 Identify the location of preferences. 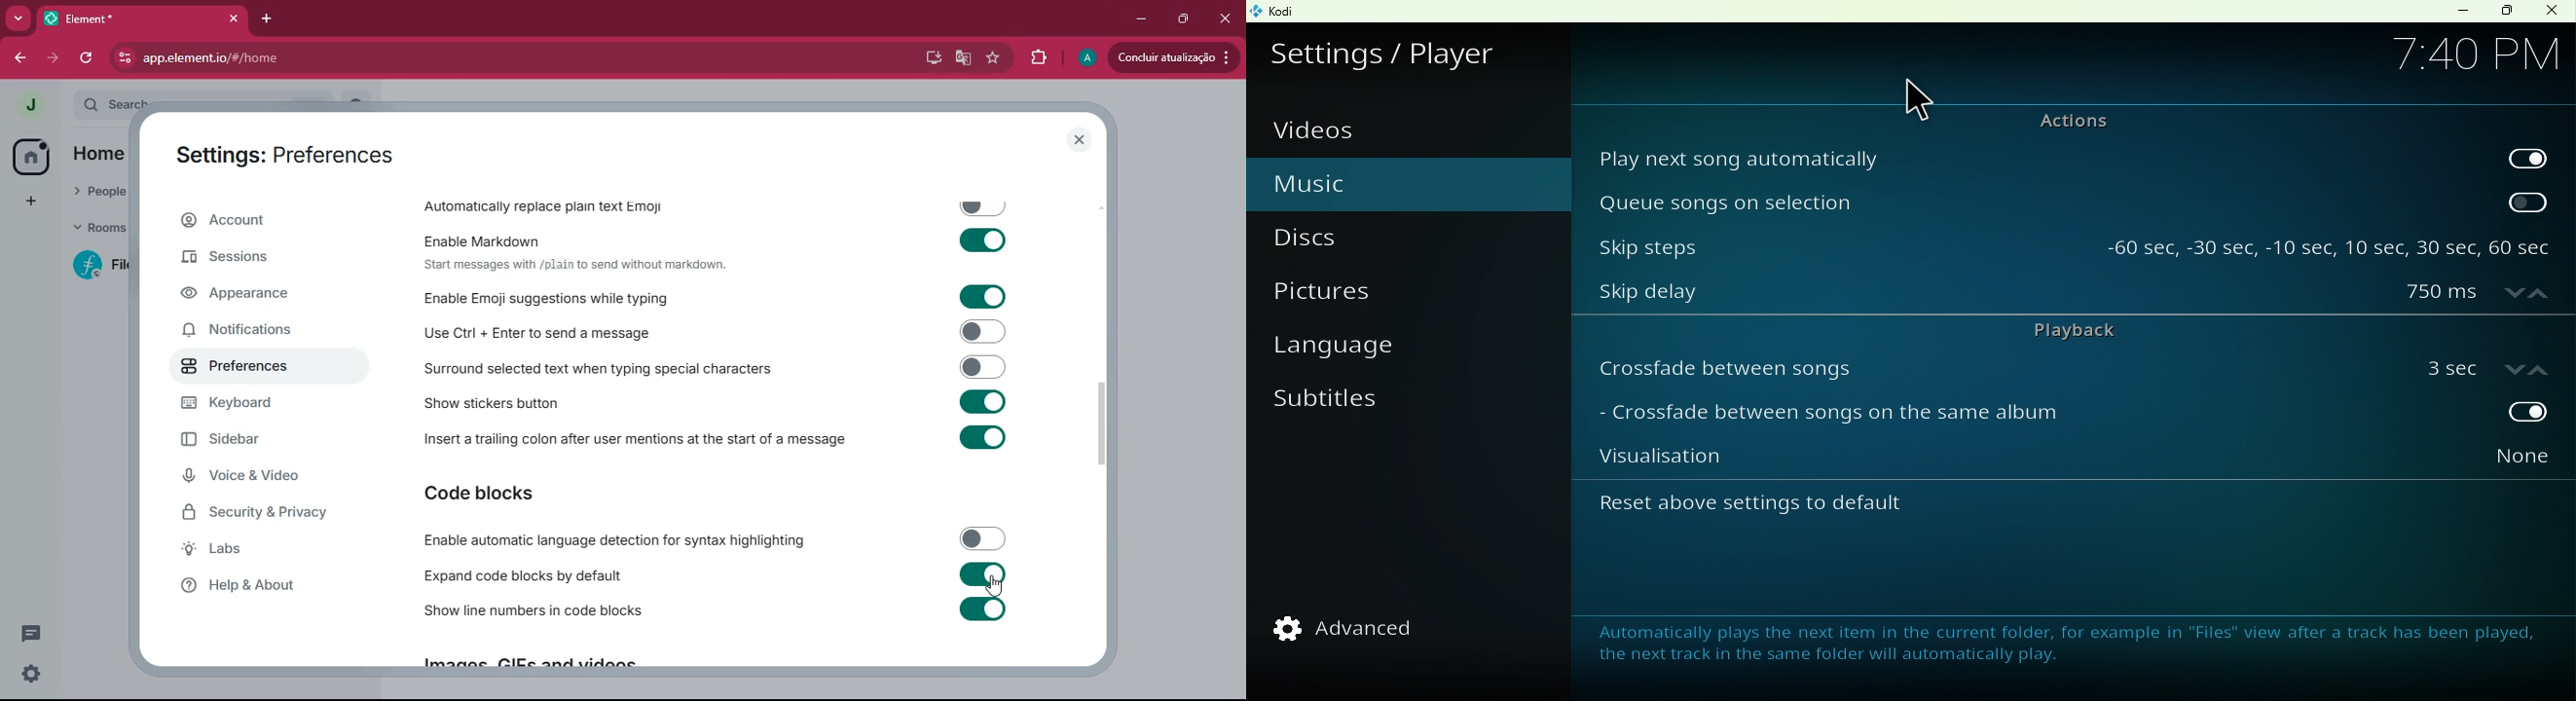
(267, 369).